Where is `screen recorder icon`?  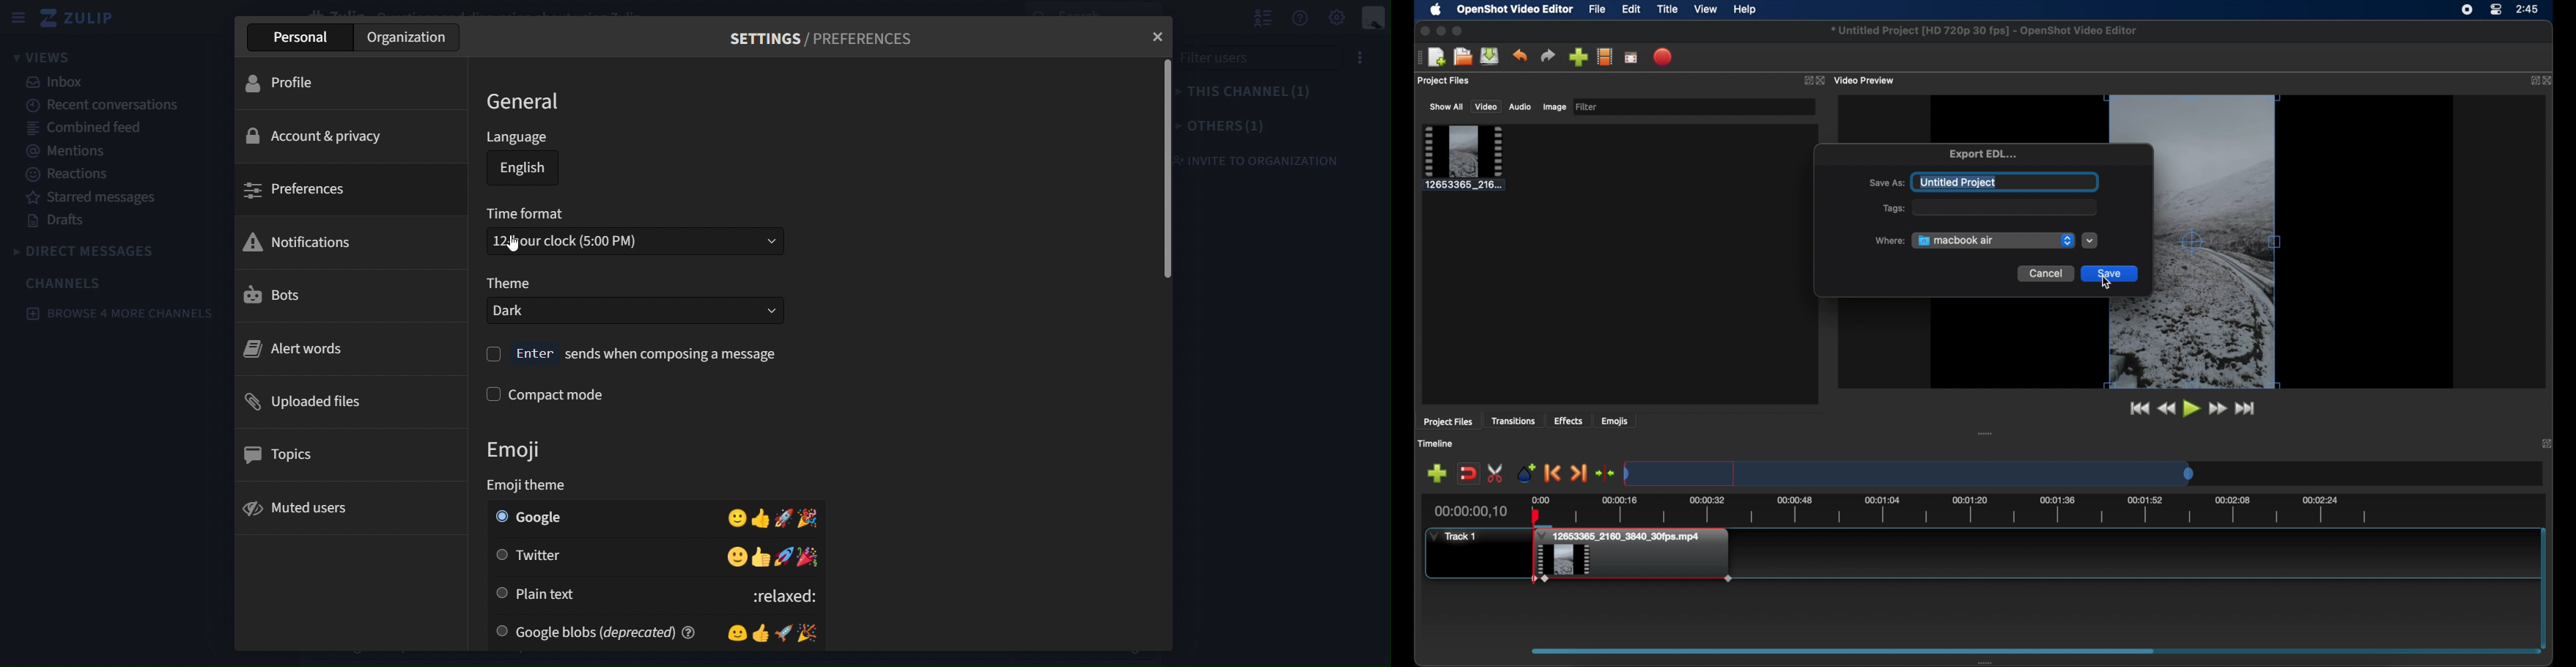
screen recorder icon is located at coordinates (2467, 11).